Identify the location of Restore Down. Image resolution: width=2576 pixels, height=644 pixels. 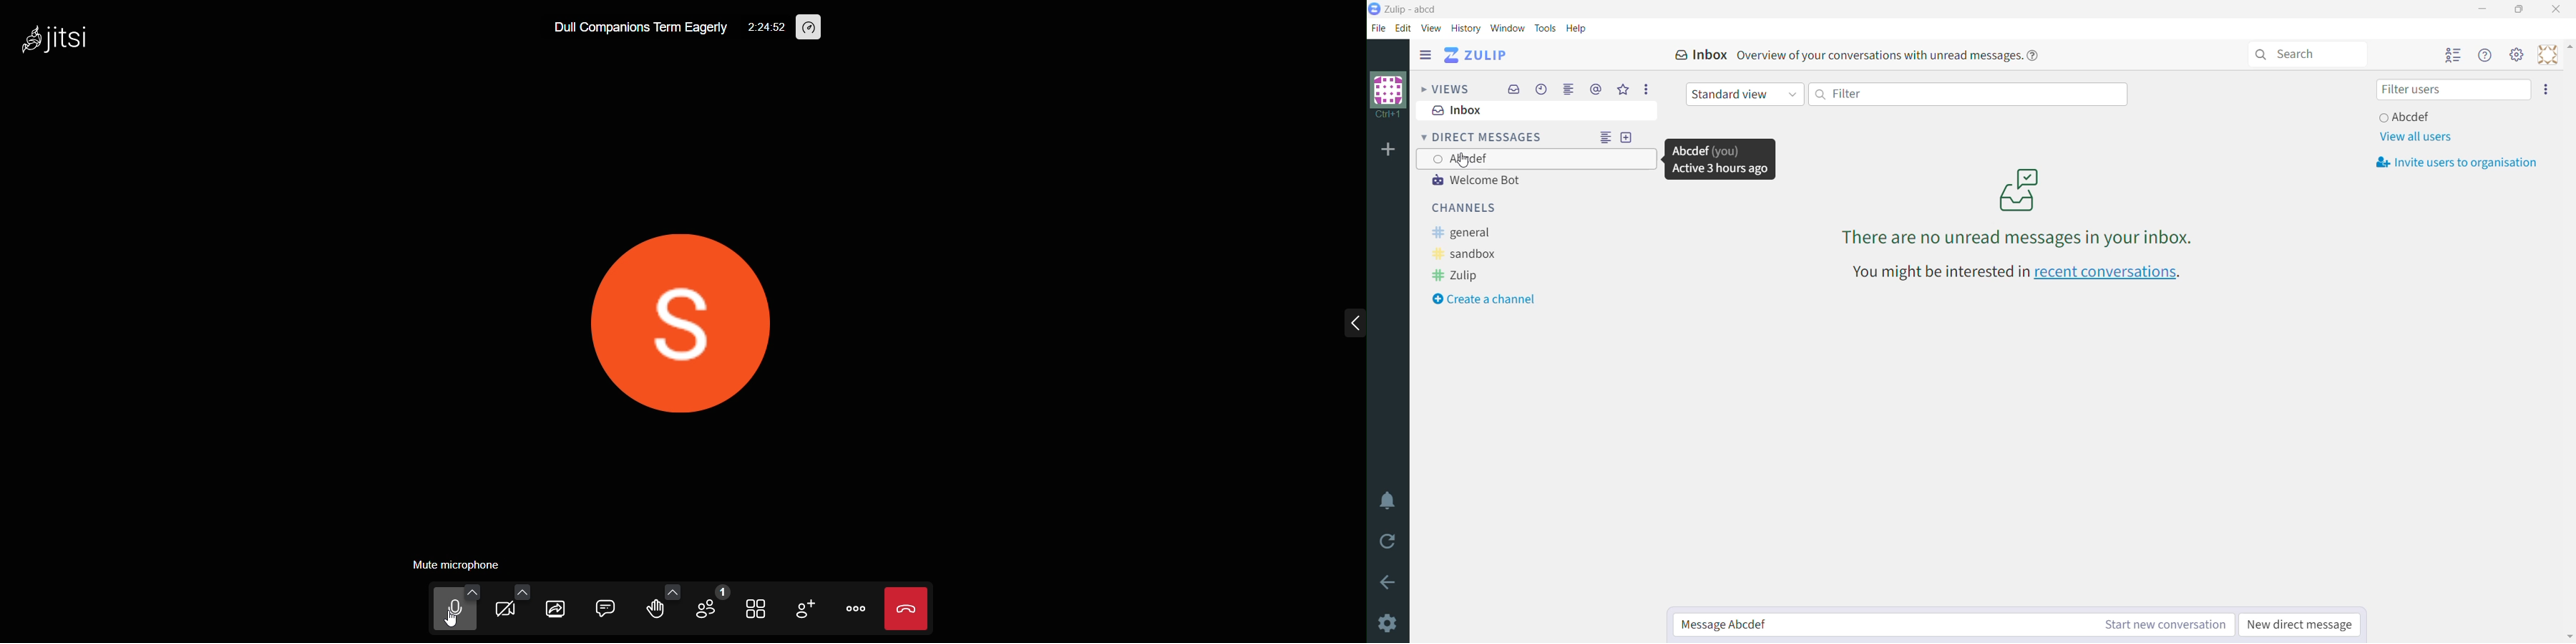
(2521, 9).